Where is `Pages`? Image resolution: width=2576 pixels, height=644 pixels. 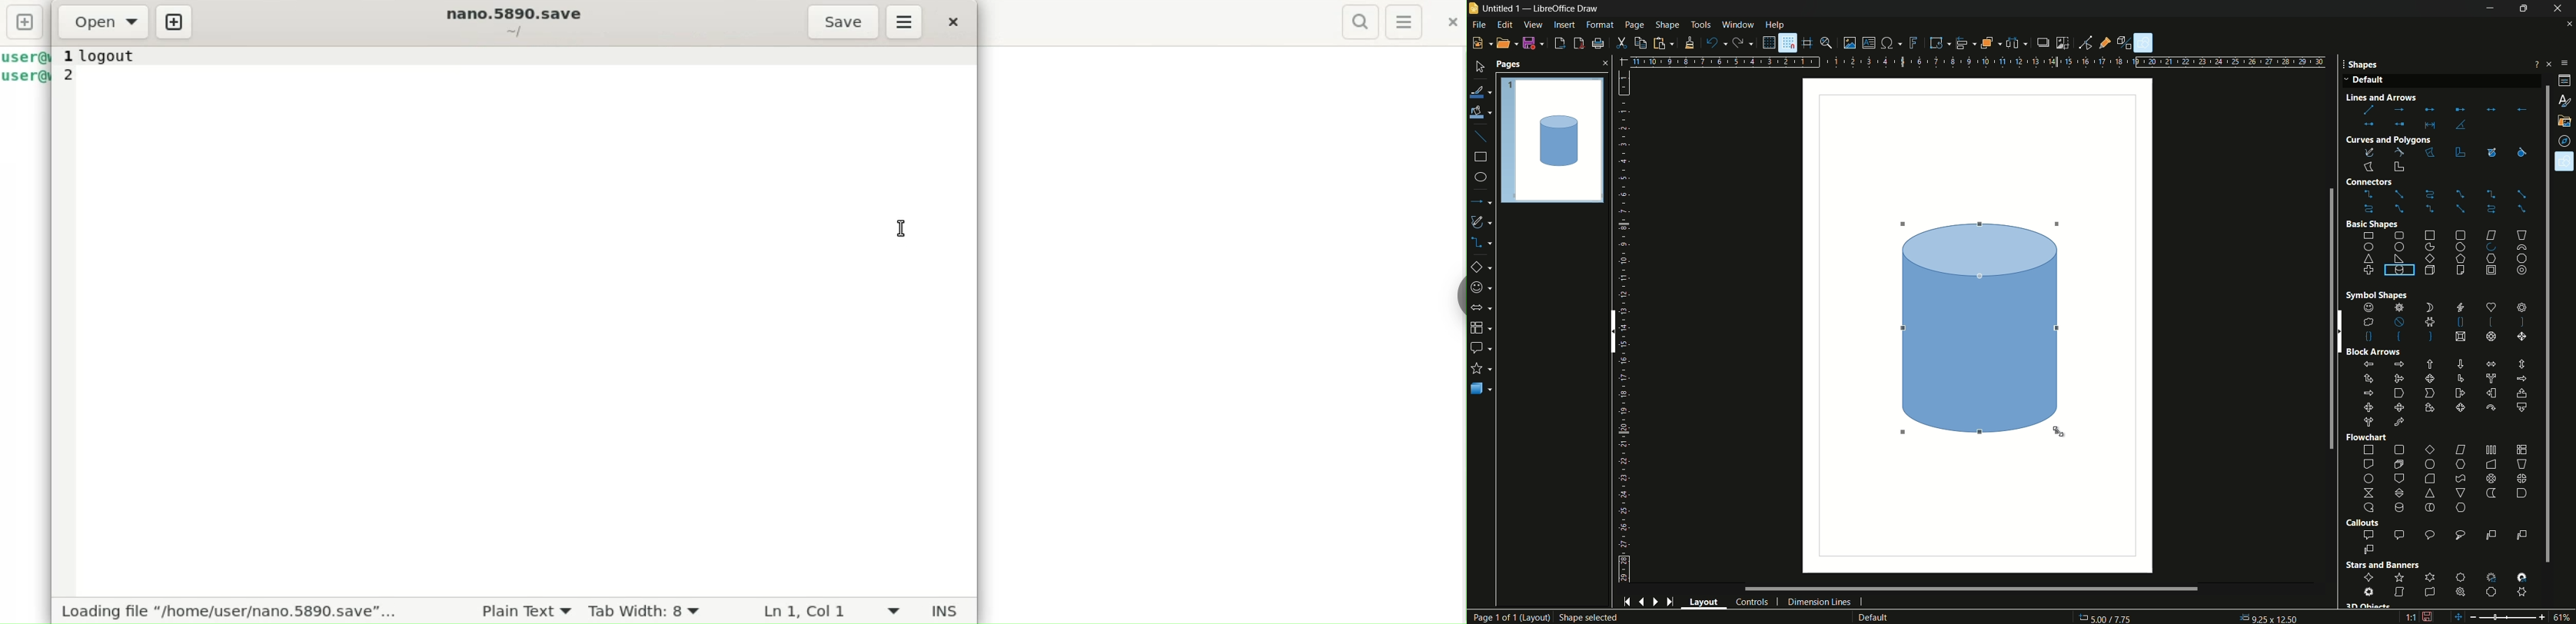 Pages is located at coordinates (1552, 139).